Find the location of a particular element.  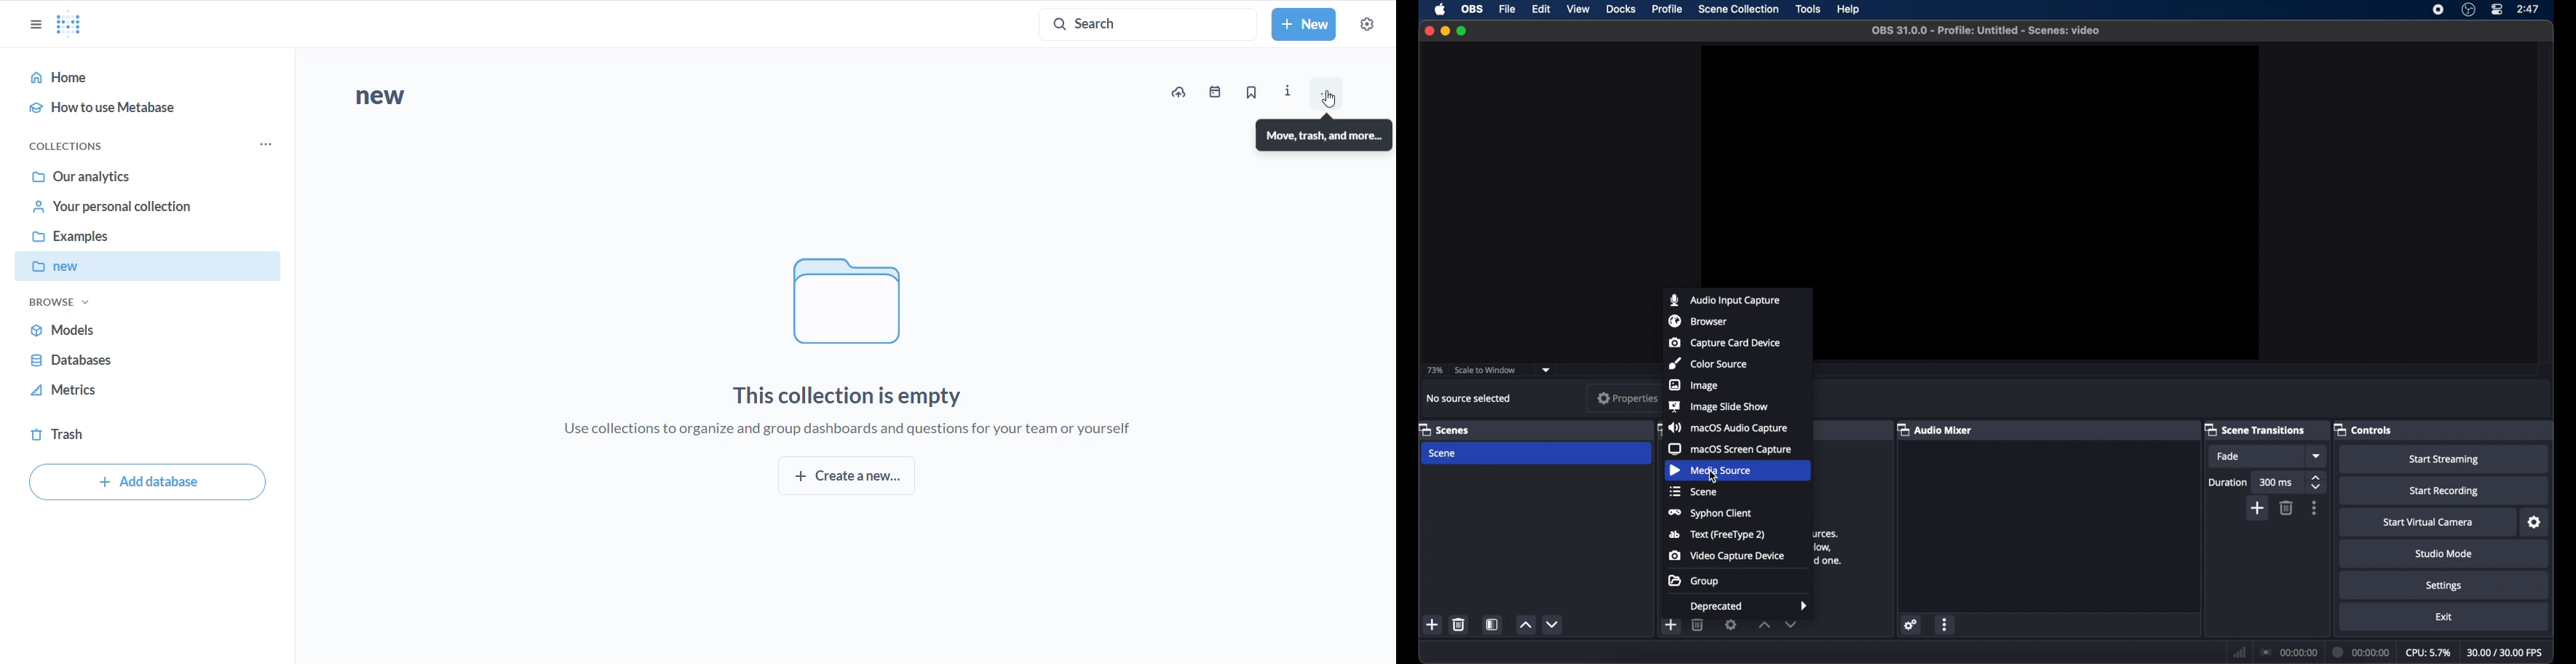

create new is located at coordinates (854, 479).